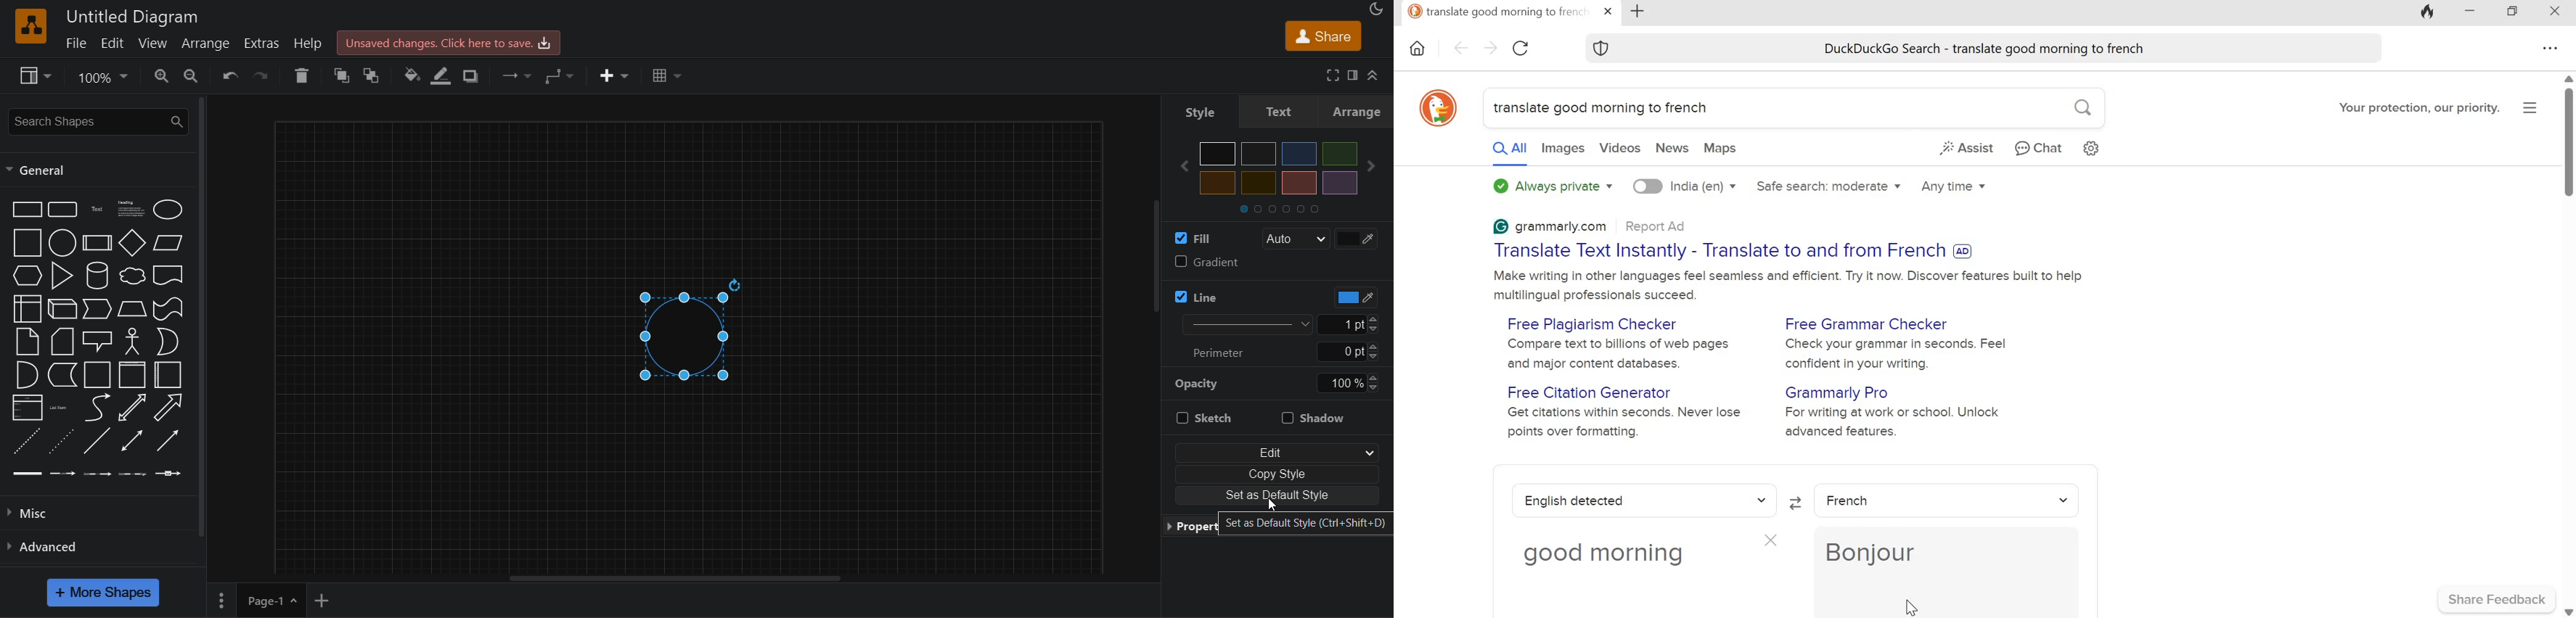 The width and height of the screenshot is (2576, 644). Describe the element at coordinates (171, 242) in the screenshot. I see `parallelogram` at that location.